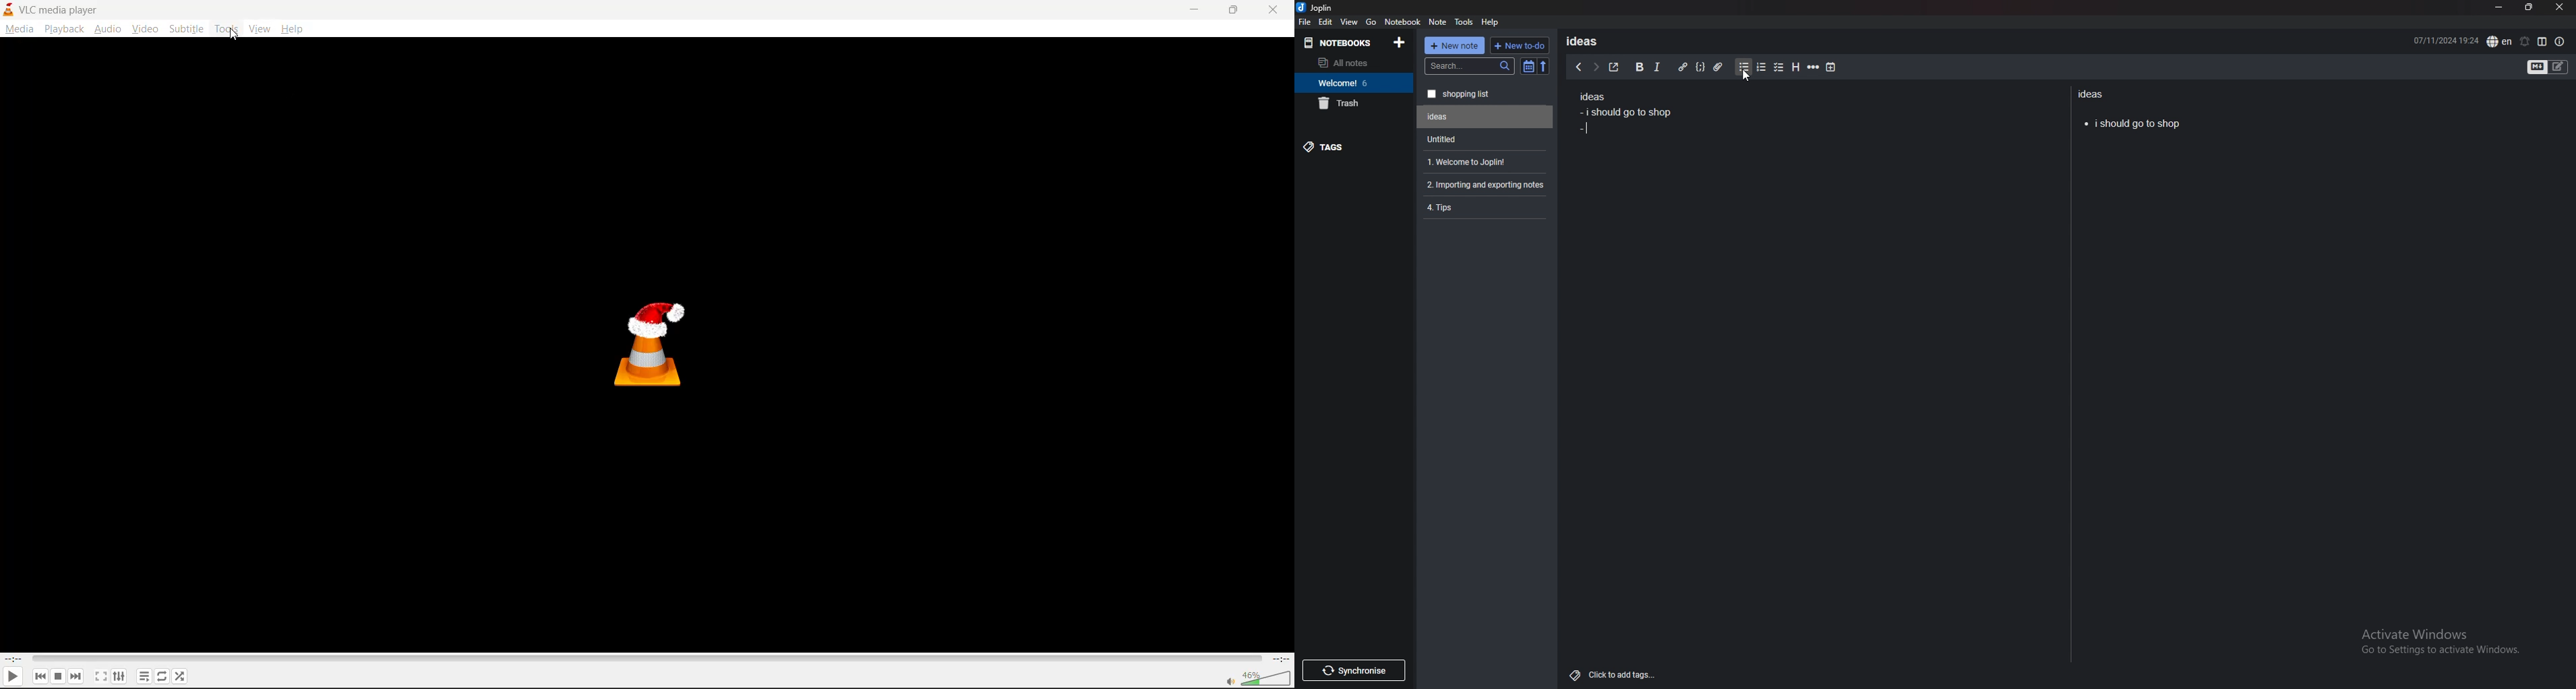 The width and height of the screenshot is (2576, 700). I want to click on Welcome, so click(1353, 82).